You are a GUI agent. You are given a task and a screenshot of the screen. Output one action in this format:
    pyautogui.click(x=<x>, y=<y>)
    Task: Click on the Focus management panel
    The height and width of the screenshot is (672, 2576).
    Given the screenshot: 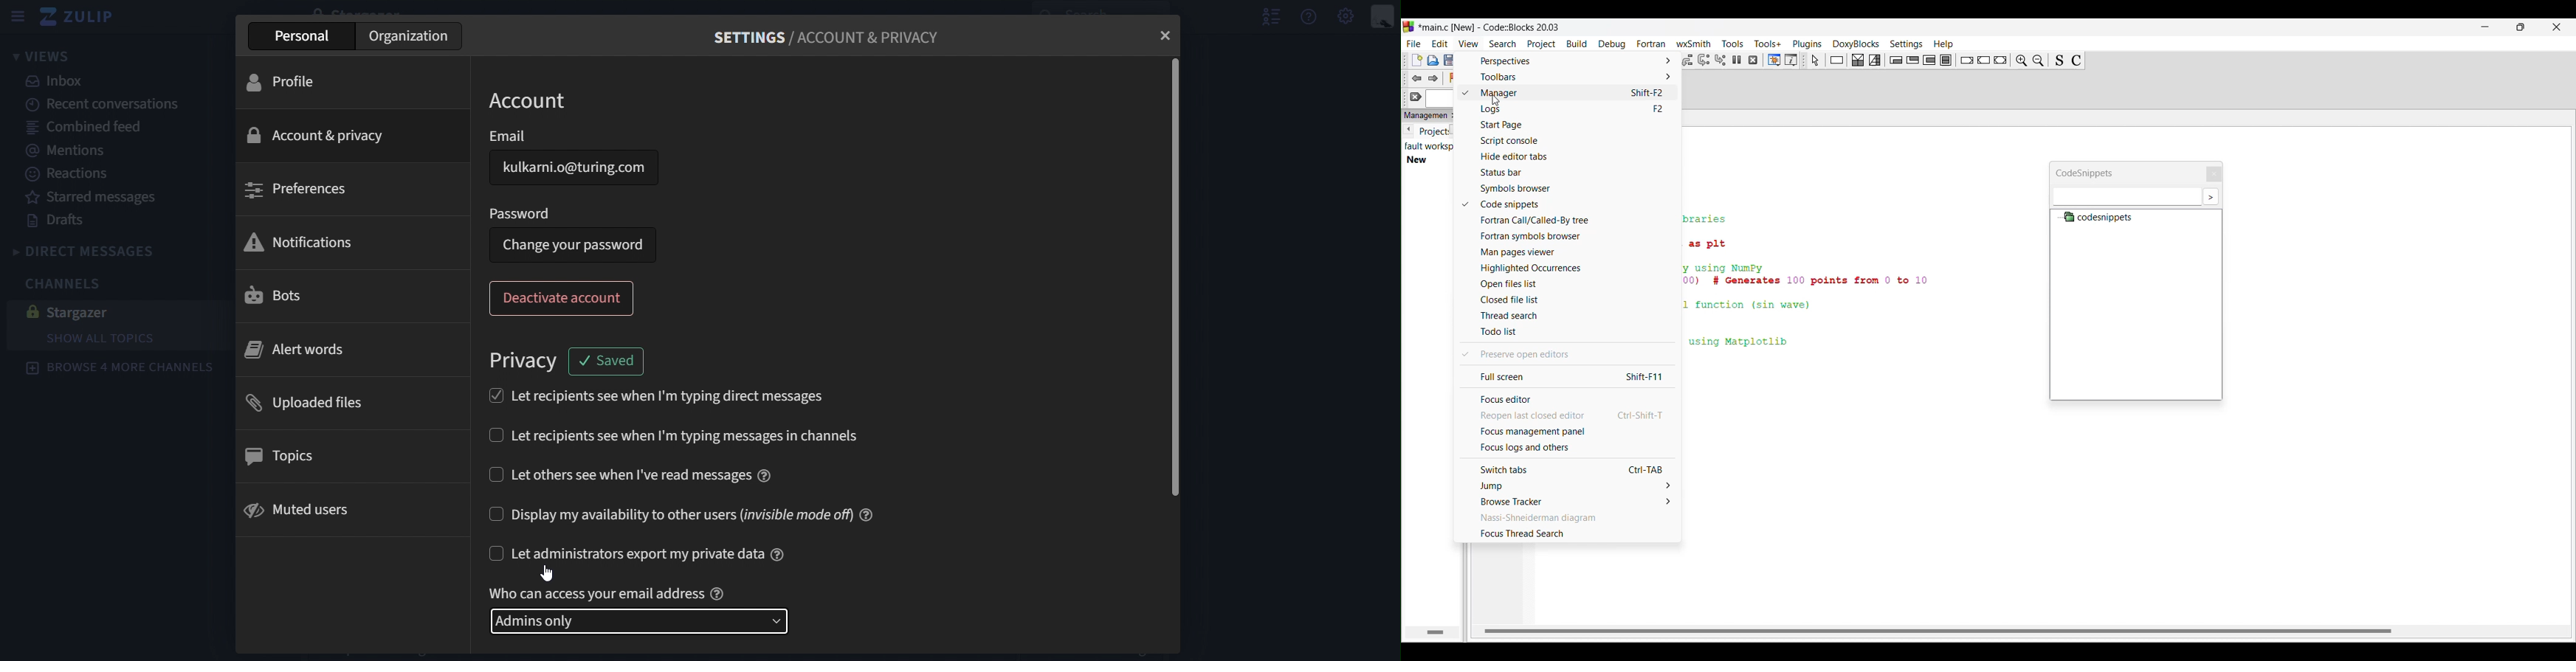 What is the action you would take?
    pyautogui.click(x=1569, y=431)
    